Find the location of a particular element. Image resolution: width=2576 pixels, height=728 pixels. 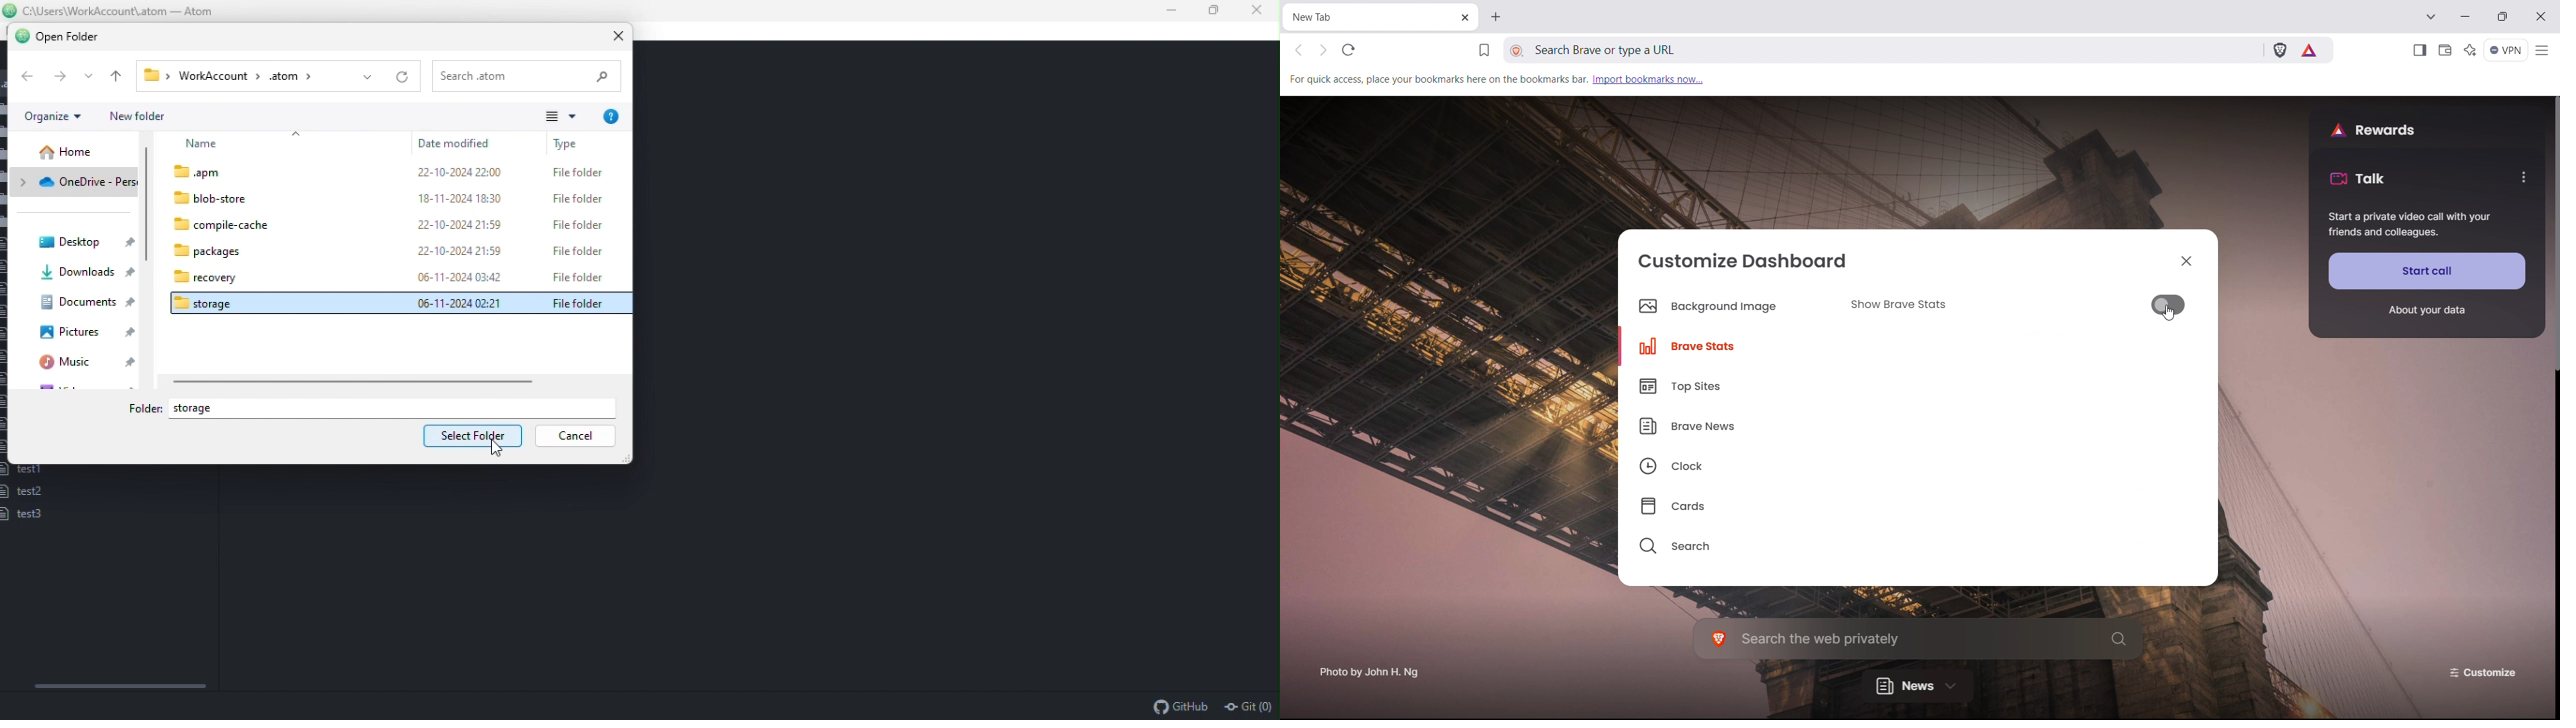

git is located at coordinates (1249, 706).